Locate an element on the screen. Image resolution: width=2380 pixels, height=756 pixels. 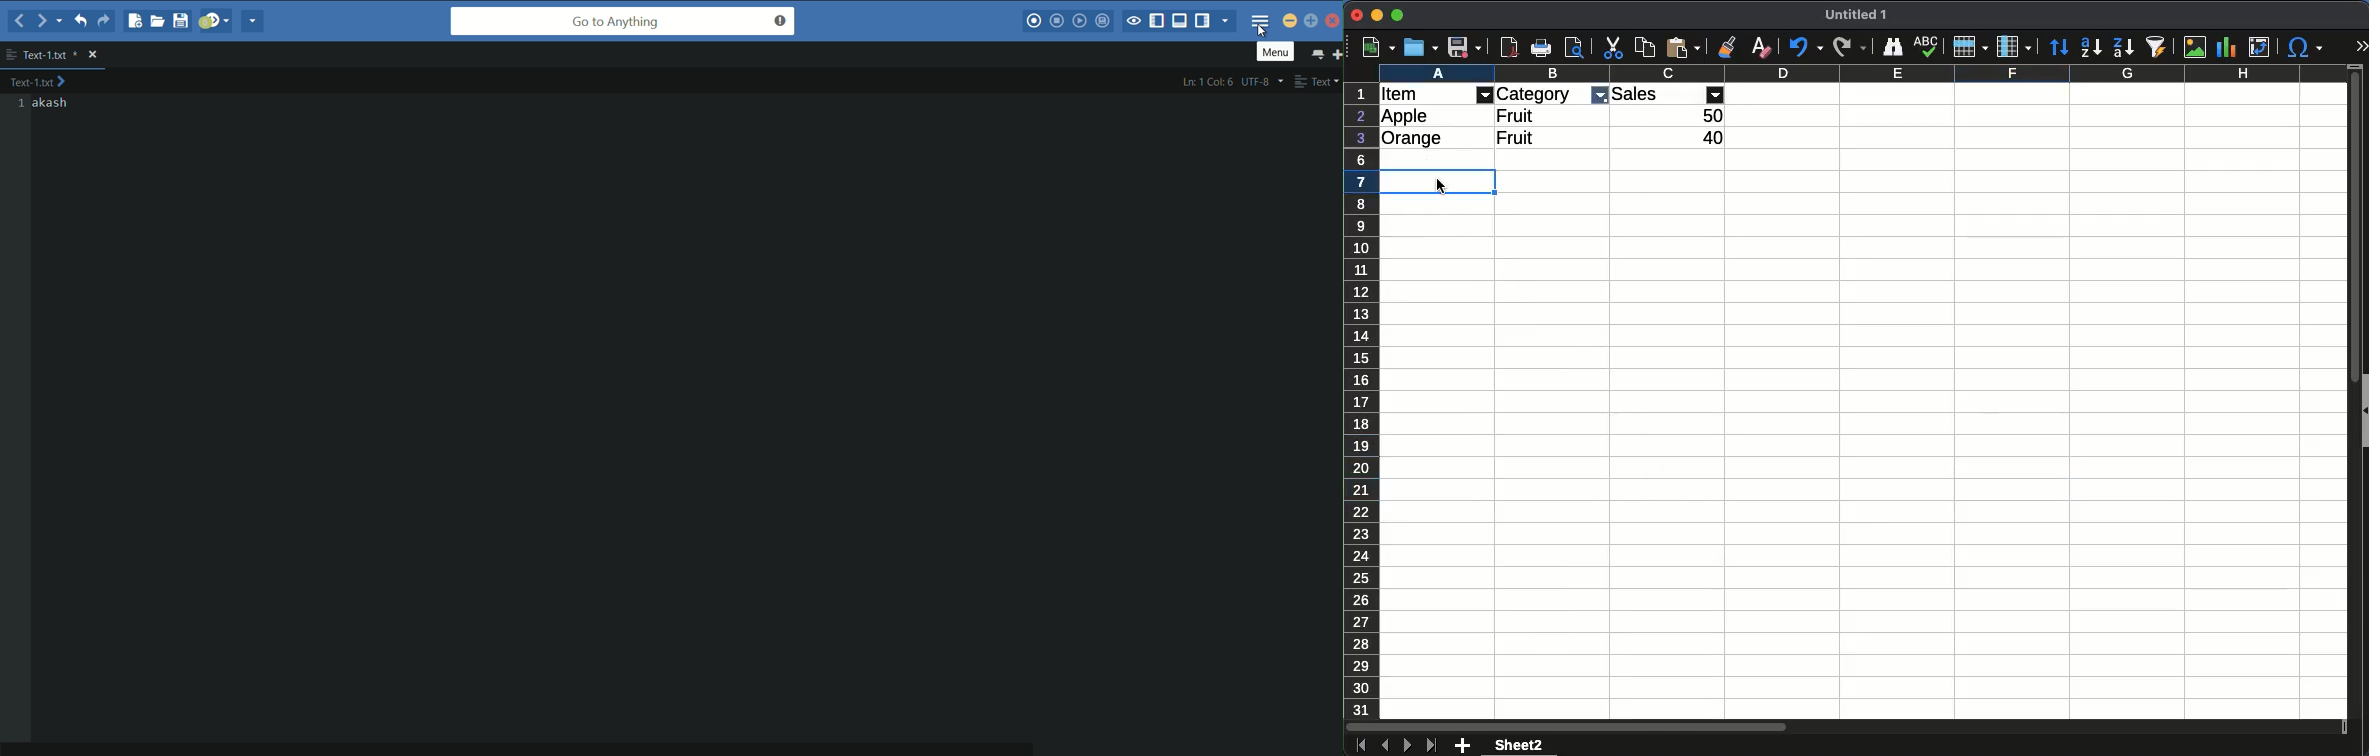
cut is located at coordinates (1614, 48).